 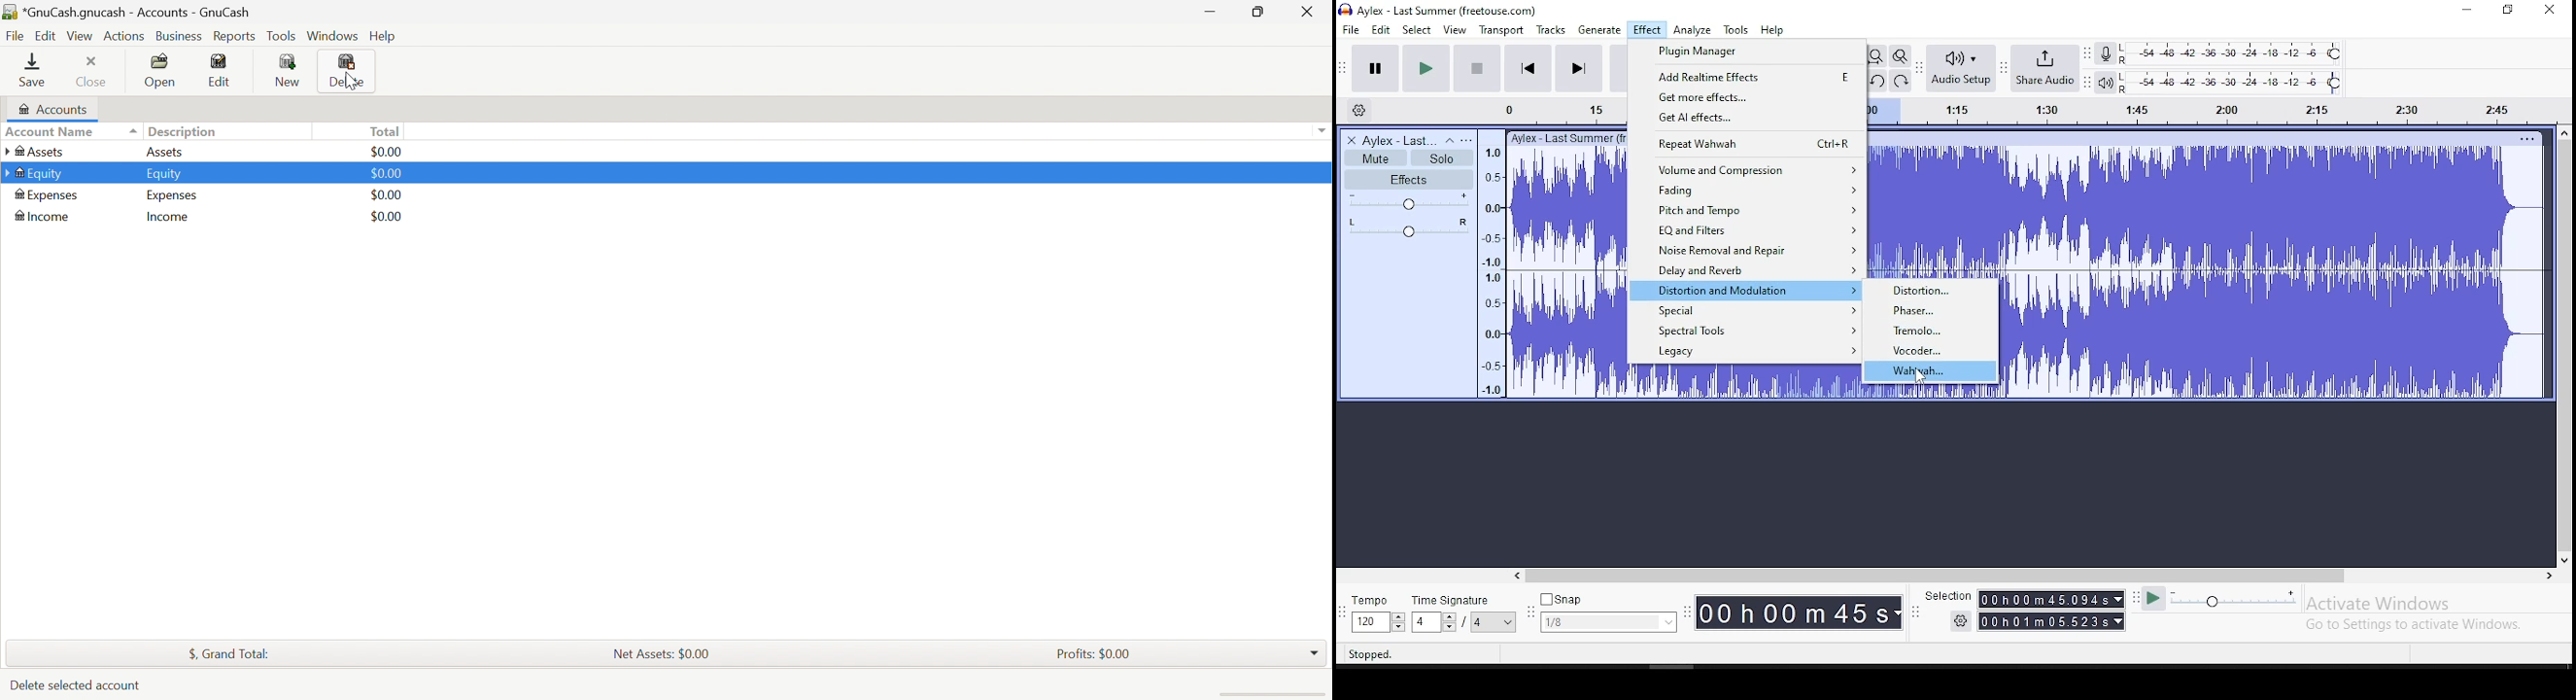 What do you see at coordinates (1933, 290) in the screenshot?
I see `distortion` at bounding box center [1933, 290].